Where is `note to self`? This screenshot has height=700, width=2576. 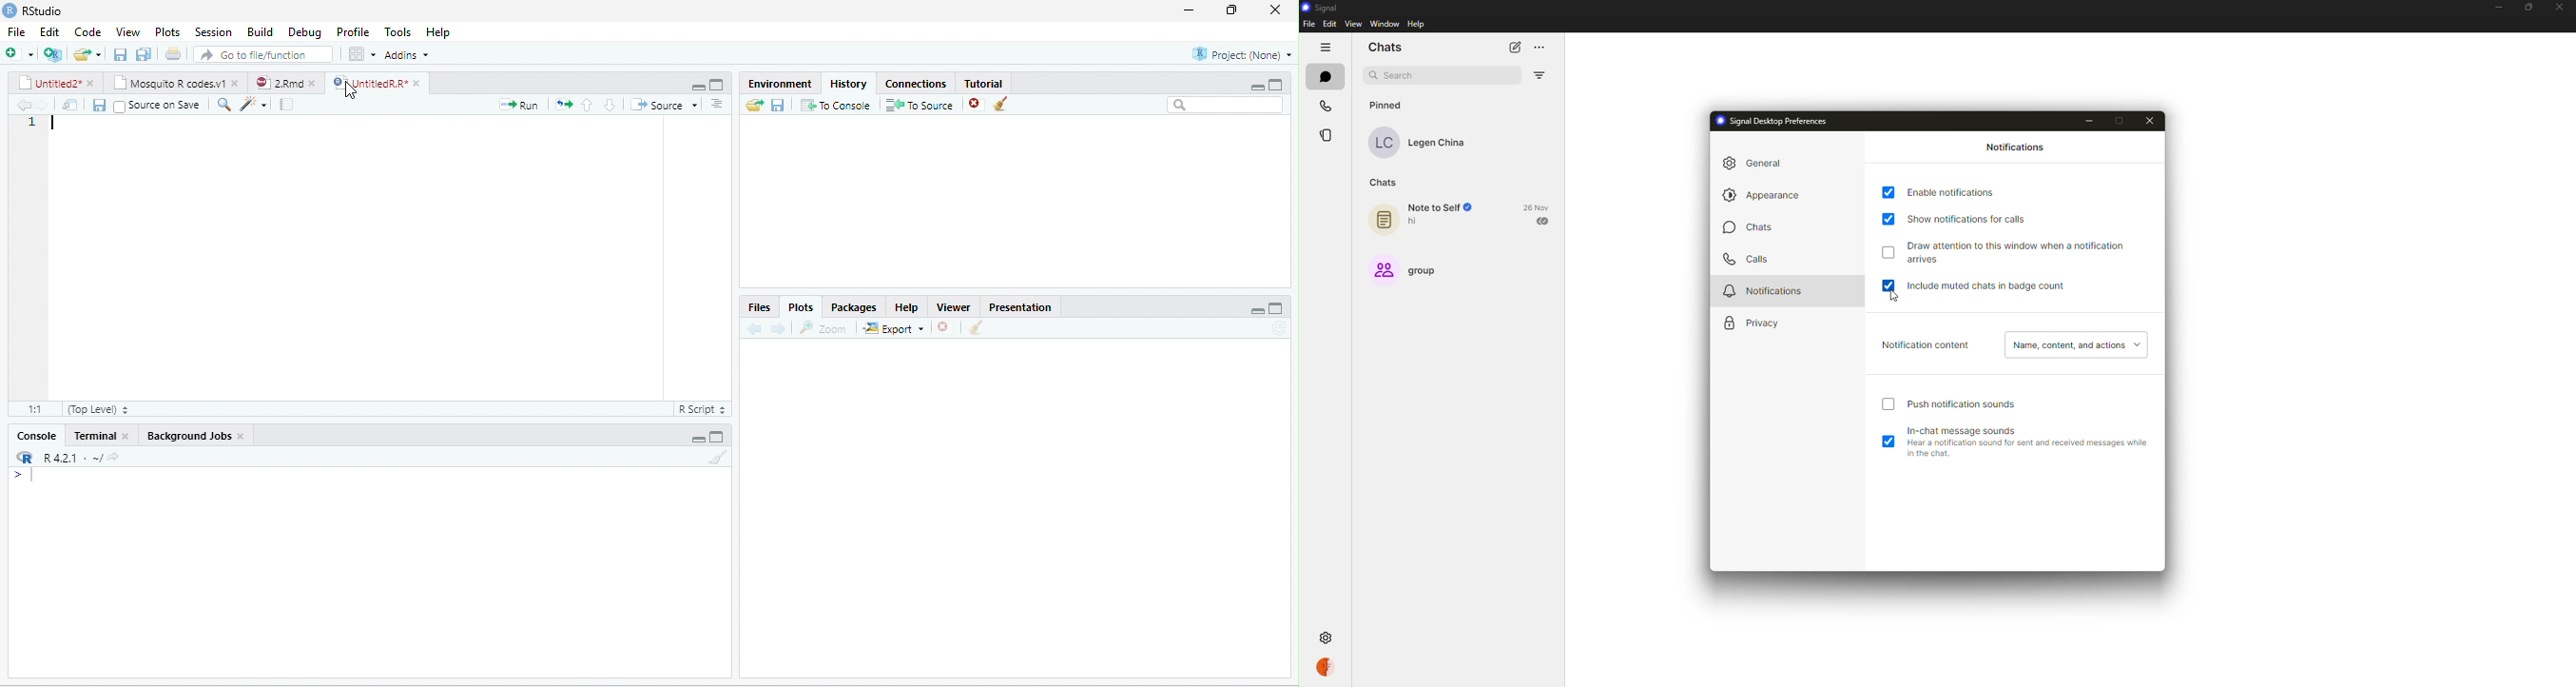 note to self is located at coordinates (1445, 207).